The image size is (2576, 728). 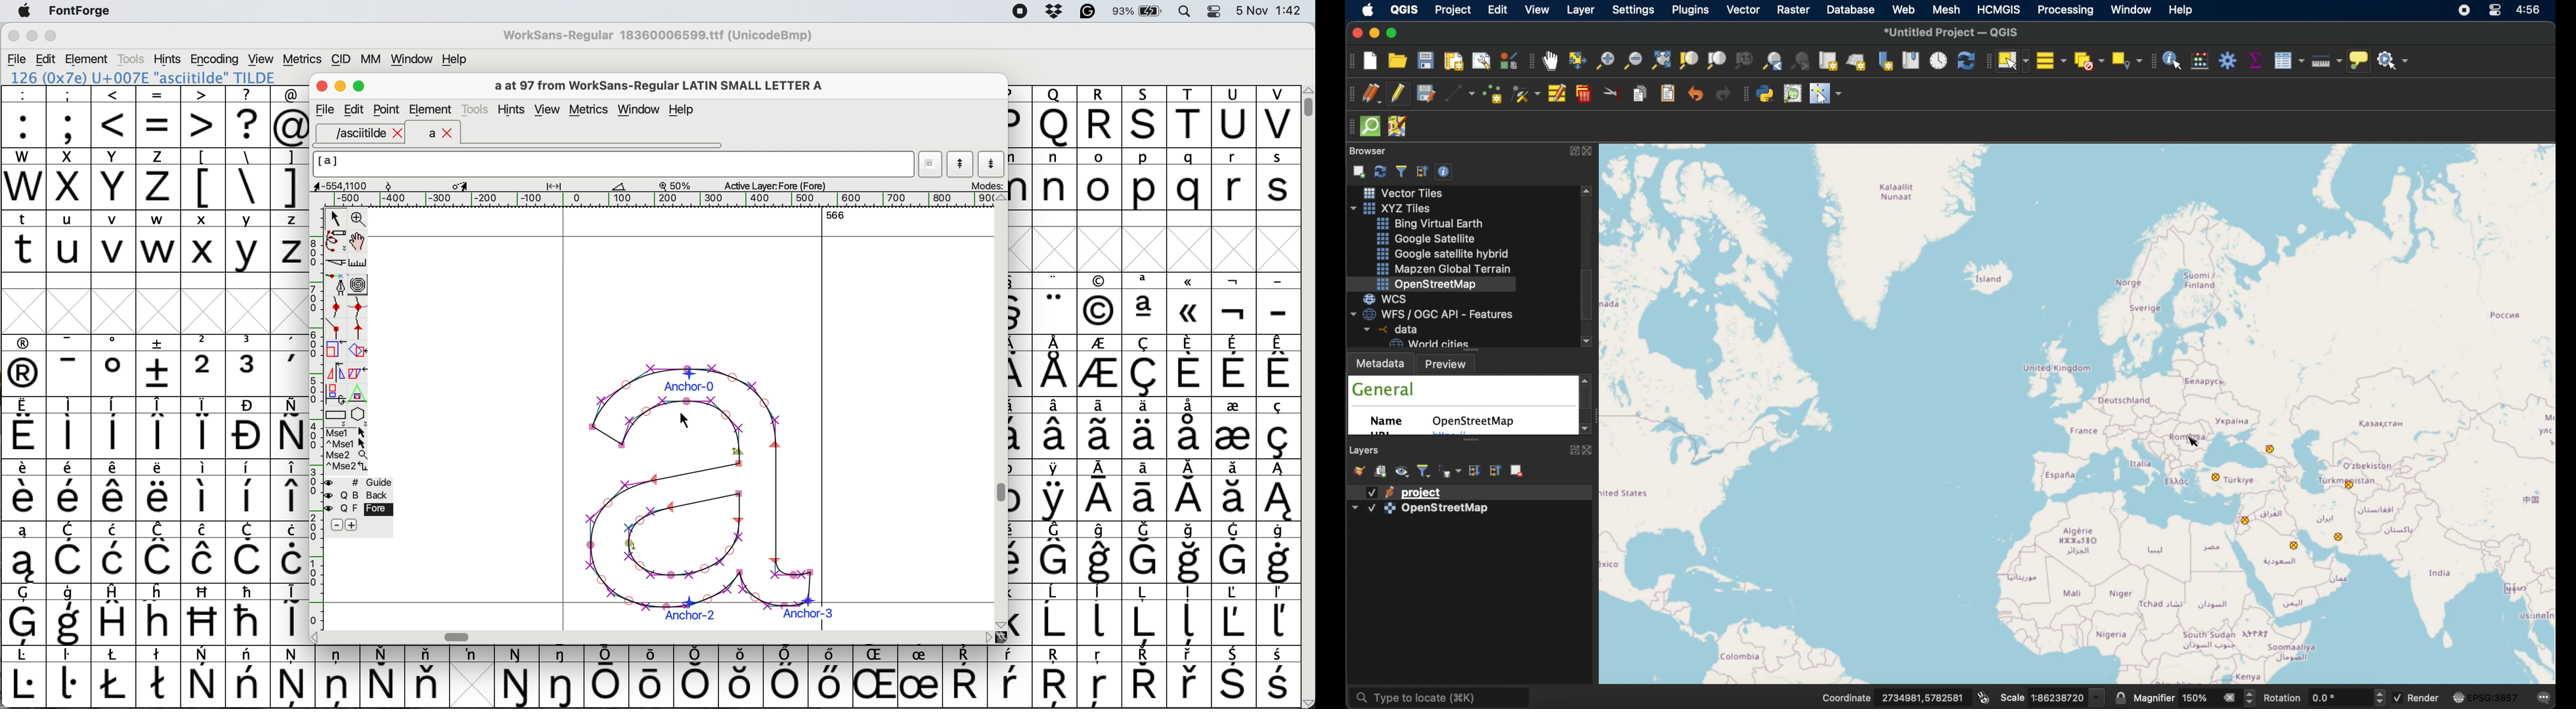 What do you see at coordinates (1669, 95) in the screenshot?
I see `paste features` at bounding box center [1669, 95].